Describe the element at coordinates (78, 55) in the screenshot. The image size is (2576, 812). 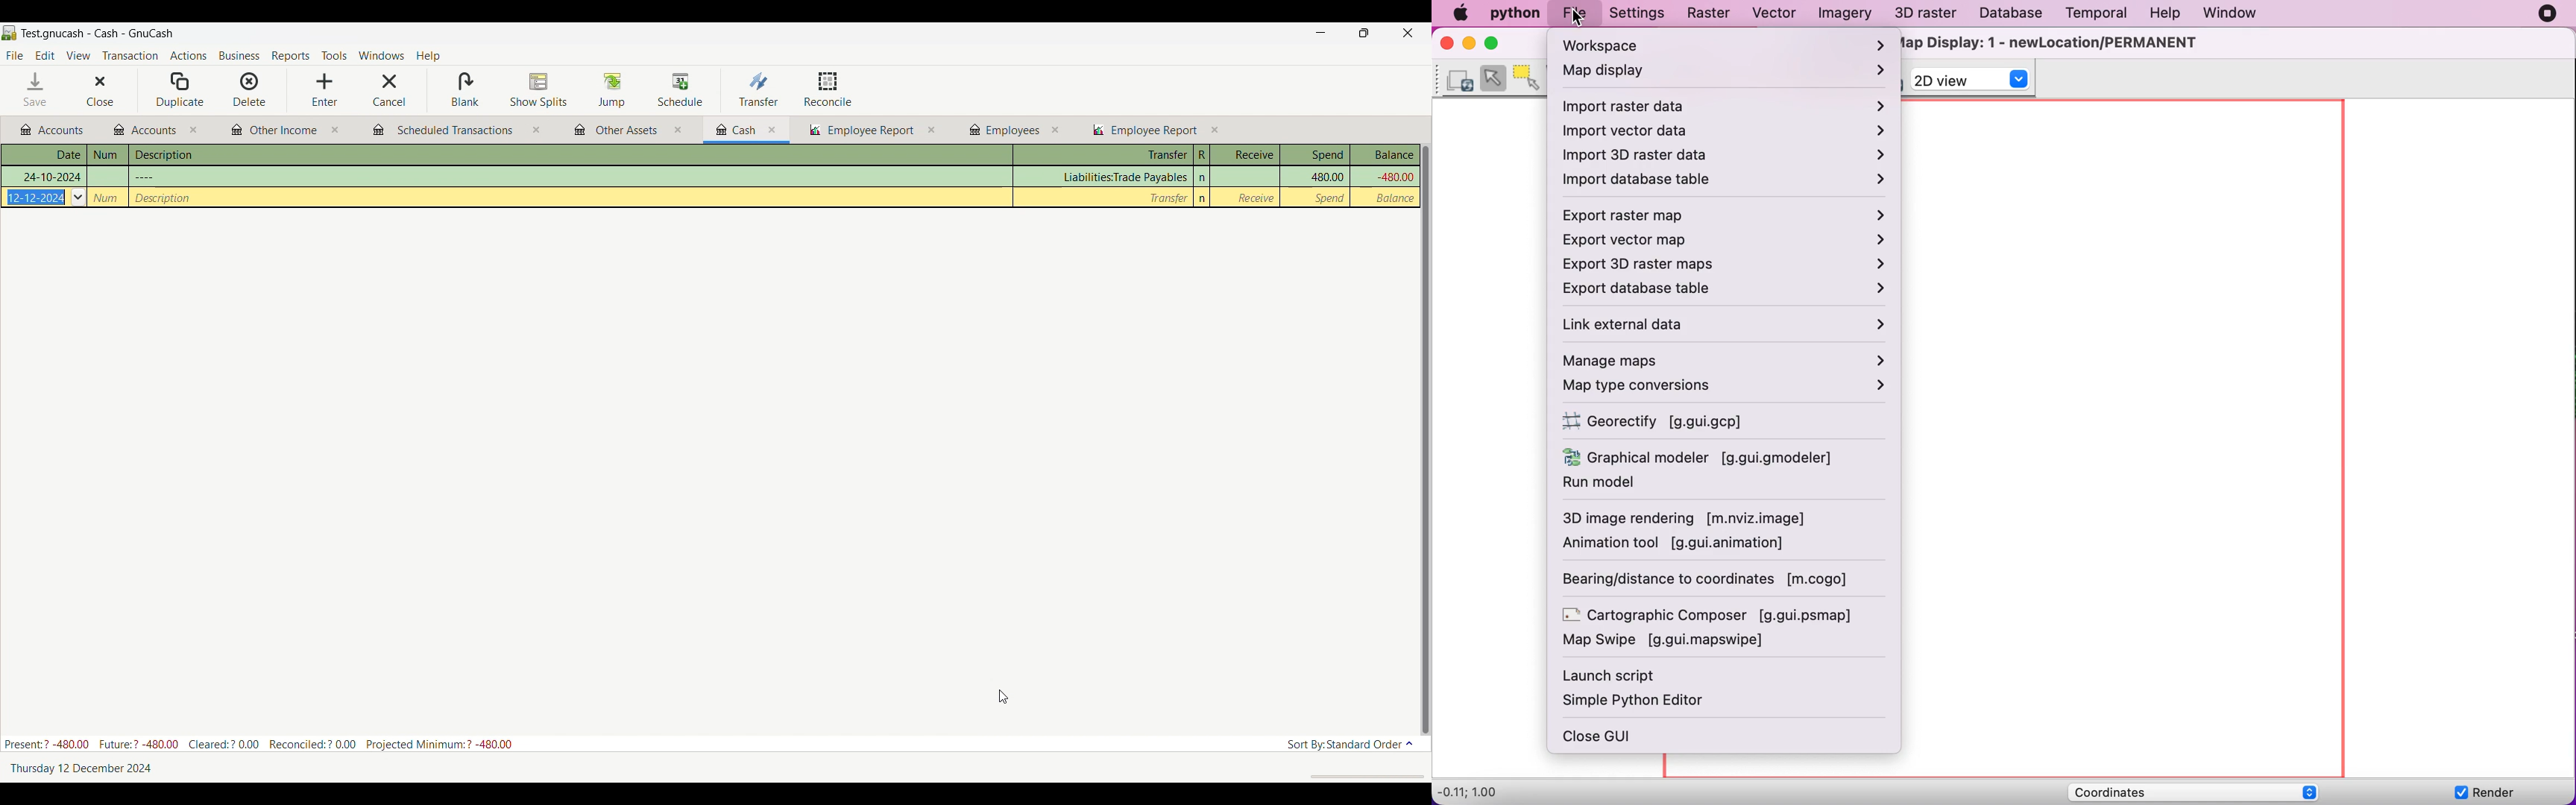
I see `View menu` at that location.